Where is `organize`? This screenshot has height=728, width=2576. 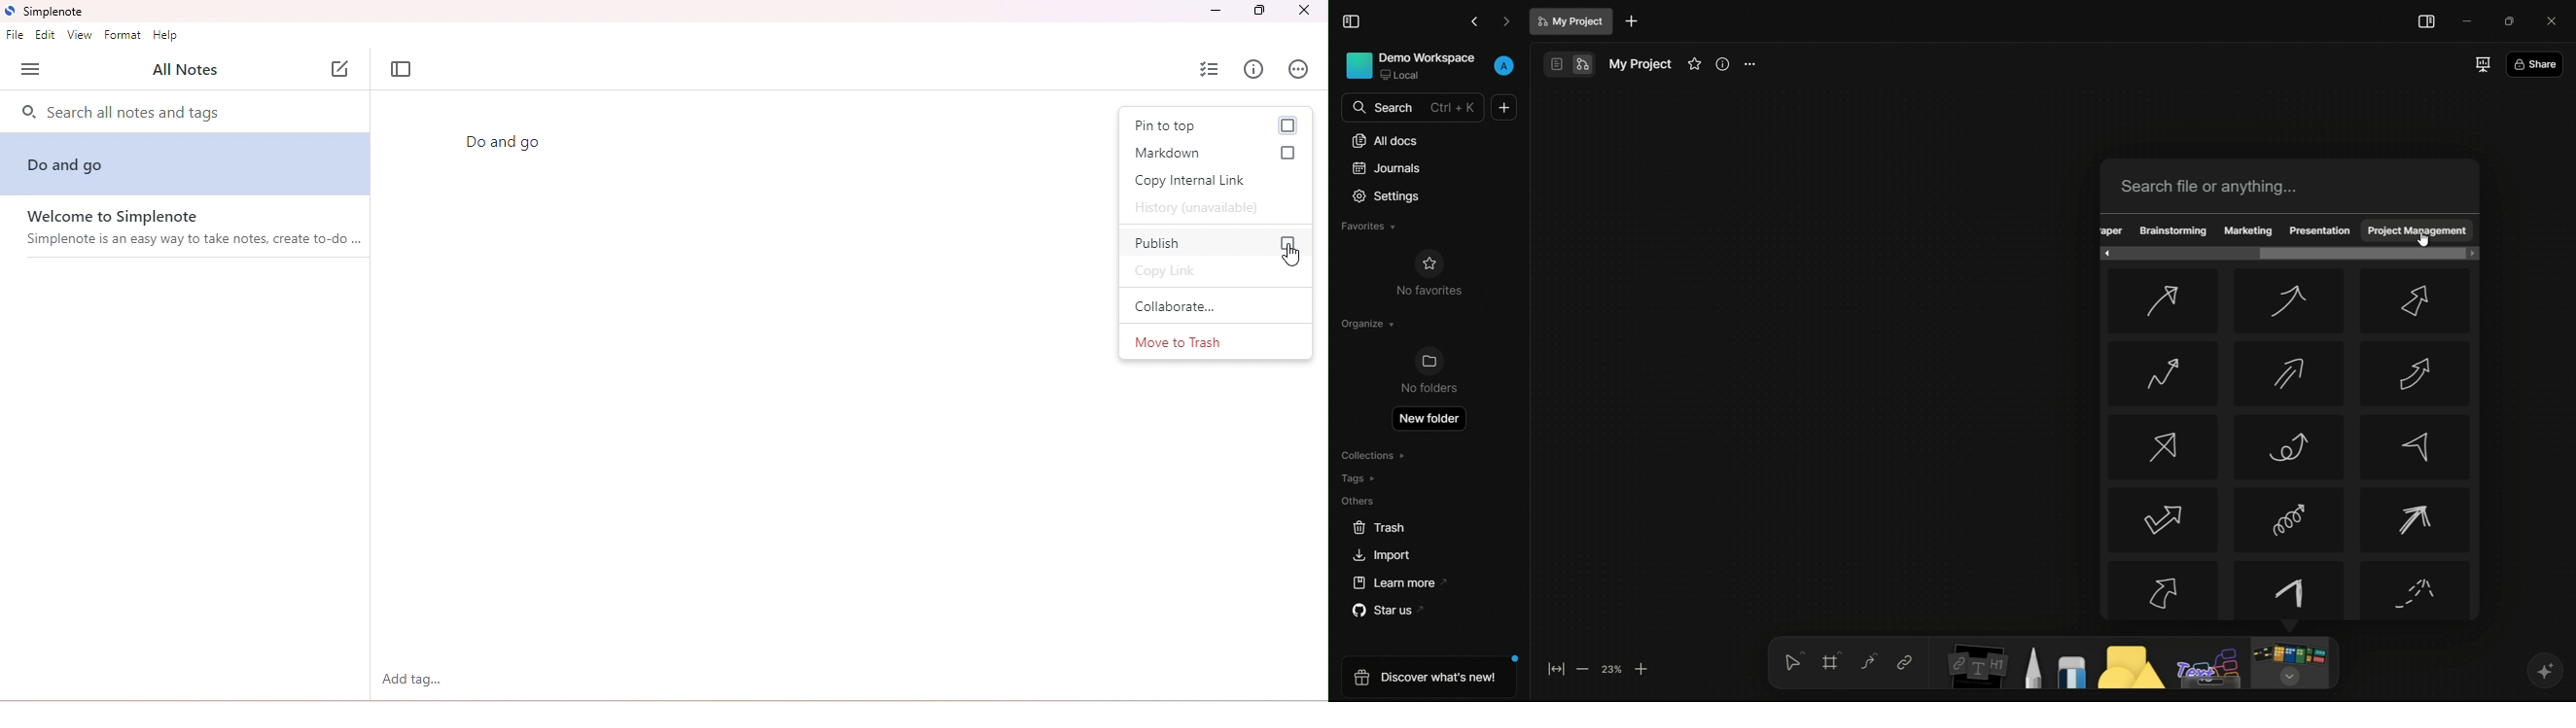
organize is located at coordinates (1366, 324).